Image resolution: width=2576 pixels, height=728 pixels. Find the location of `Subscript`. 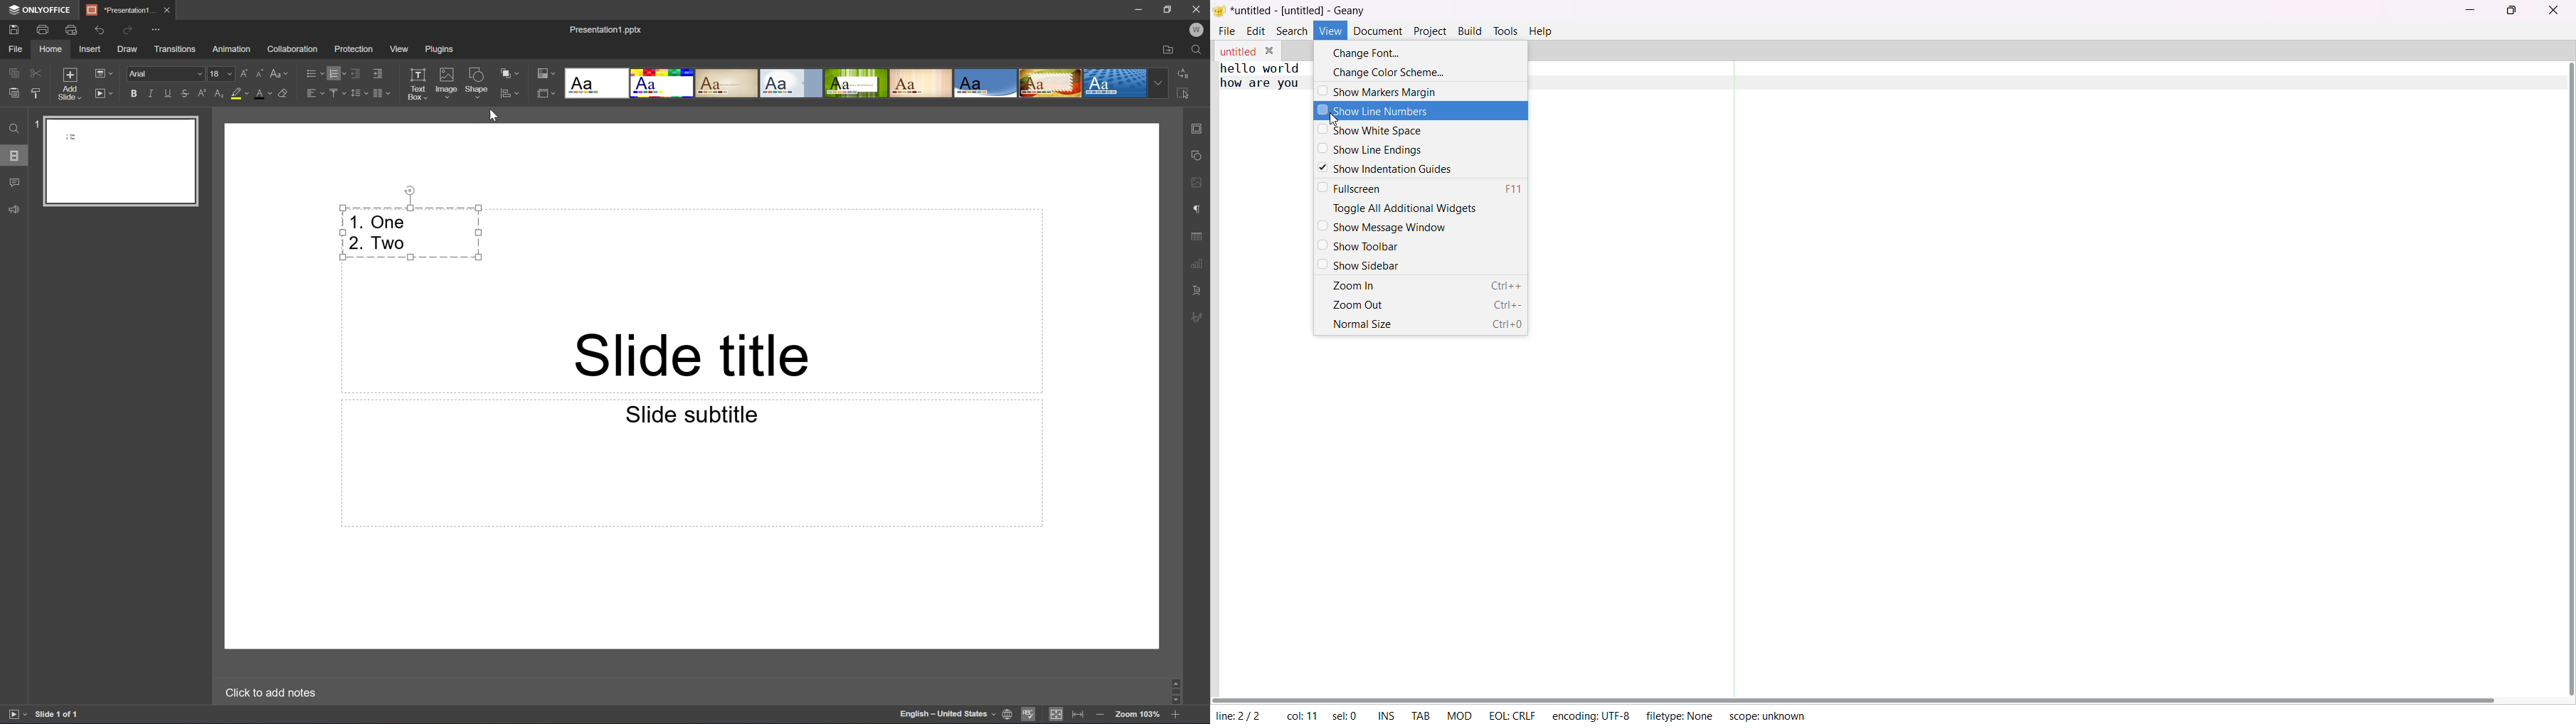

Subscript is located at coordinates (218, 95).